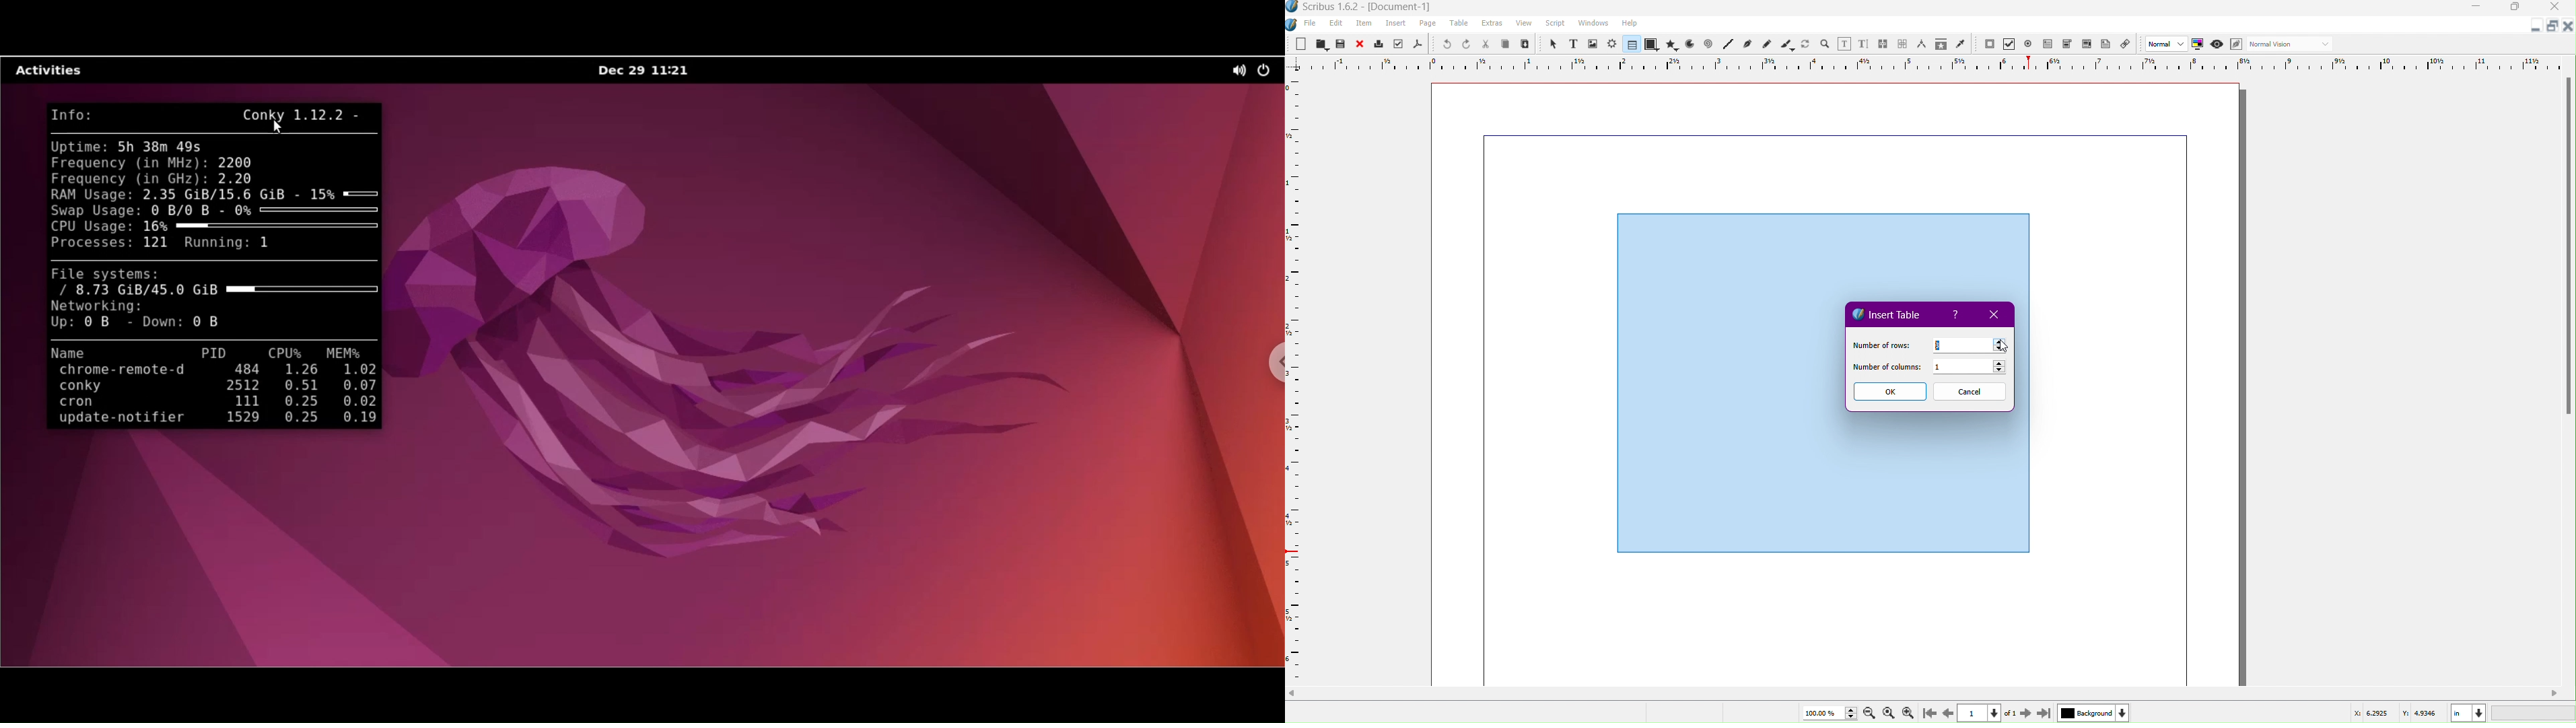 Image resolution: width=2576 pixels, height=728 pixels. What do you see at coordinates (1883, 42) in the screenshot?
I see `Link Text Frames` at bounding box center [1883, 42].